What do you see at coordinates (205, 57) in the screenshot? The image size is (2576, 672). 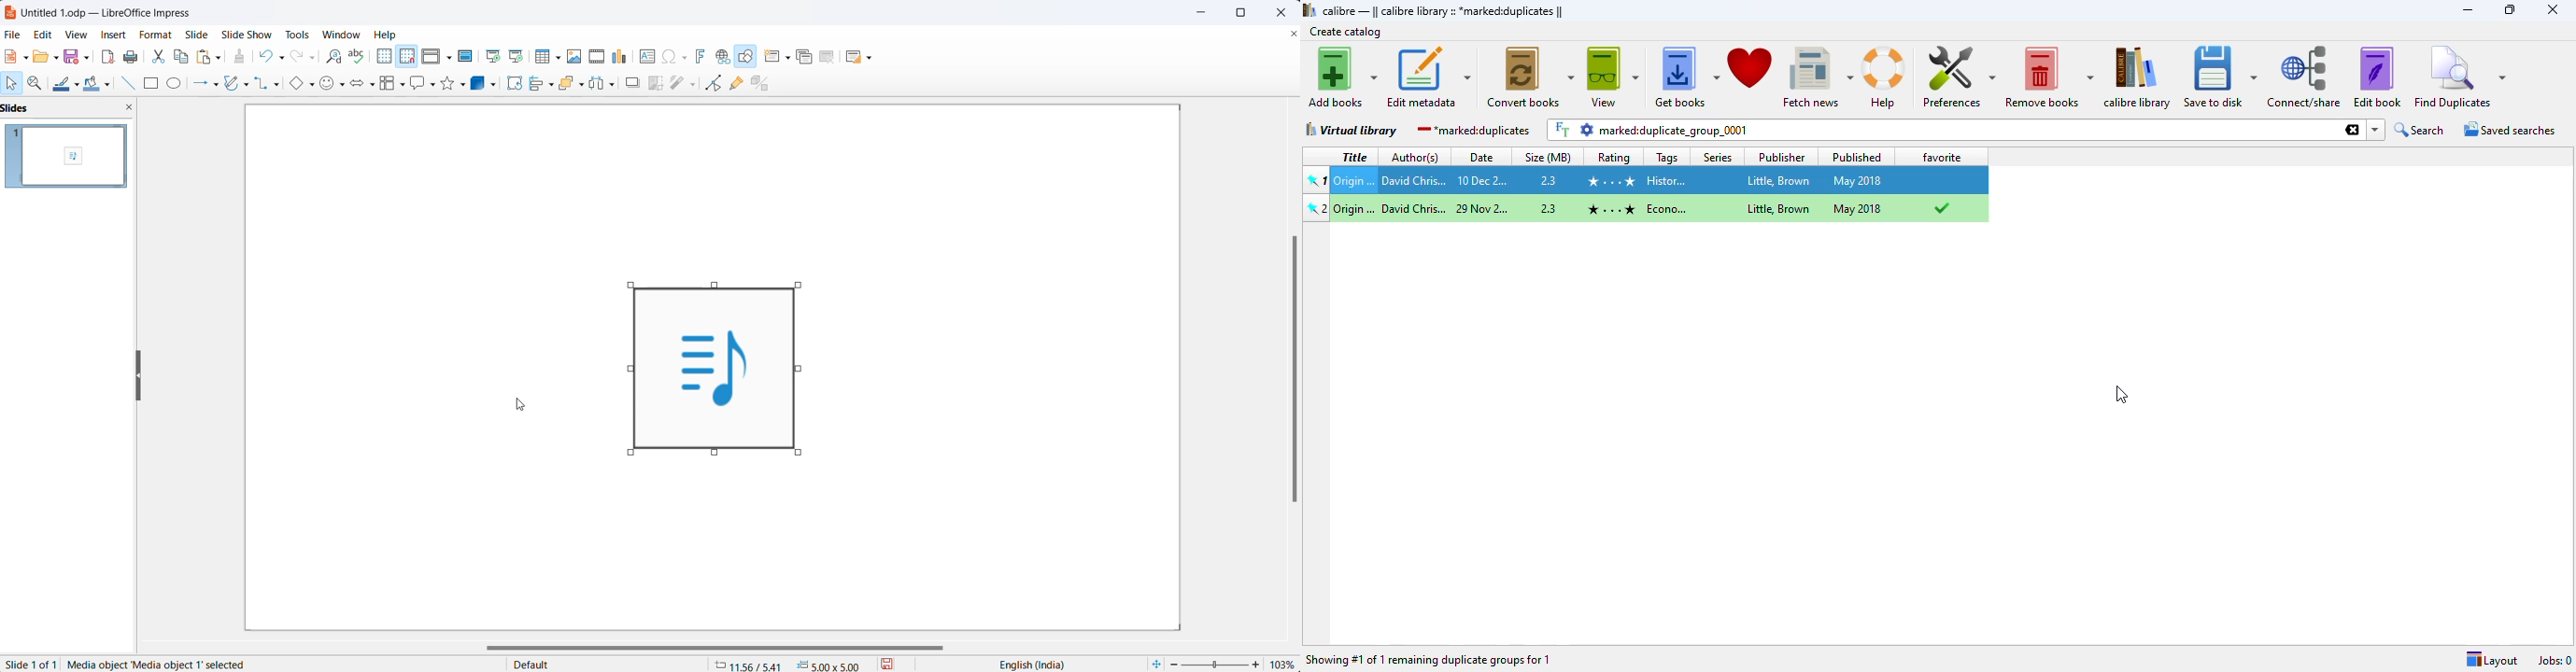 I see `paste` at bounding box center [205, 57].